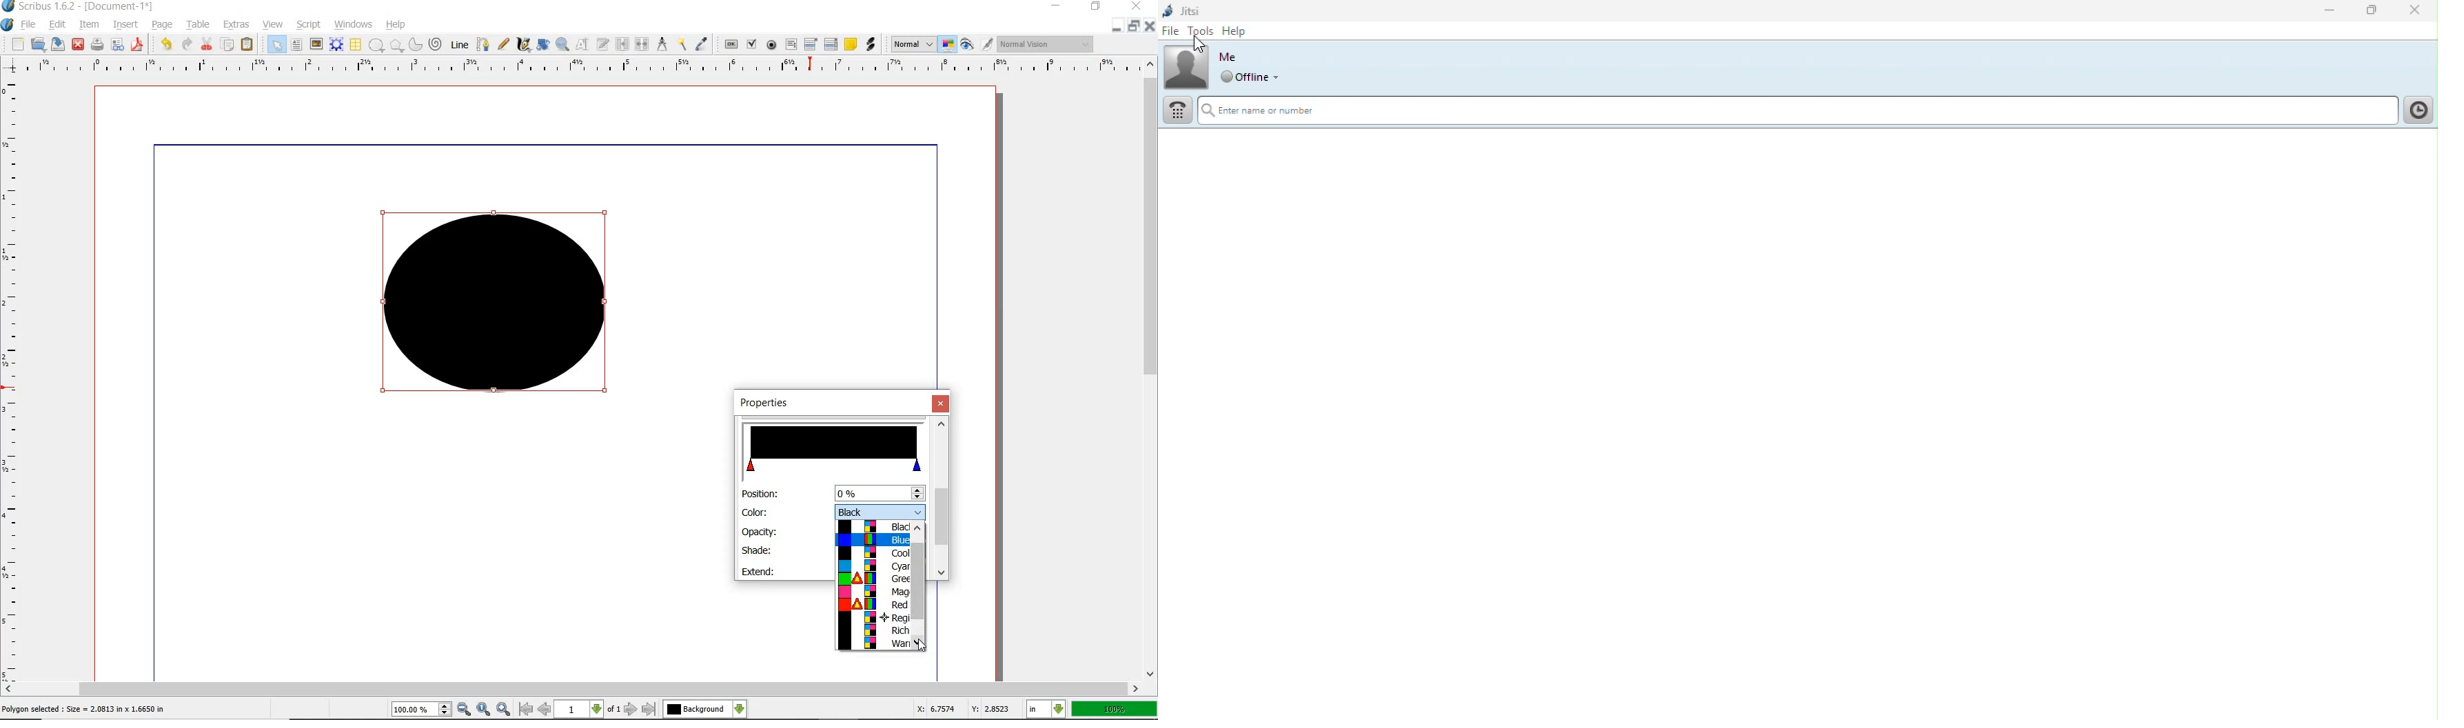  Describe the element at coordinates (354, 25) in the screenshot. I see `WINDOWS` at that location.